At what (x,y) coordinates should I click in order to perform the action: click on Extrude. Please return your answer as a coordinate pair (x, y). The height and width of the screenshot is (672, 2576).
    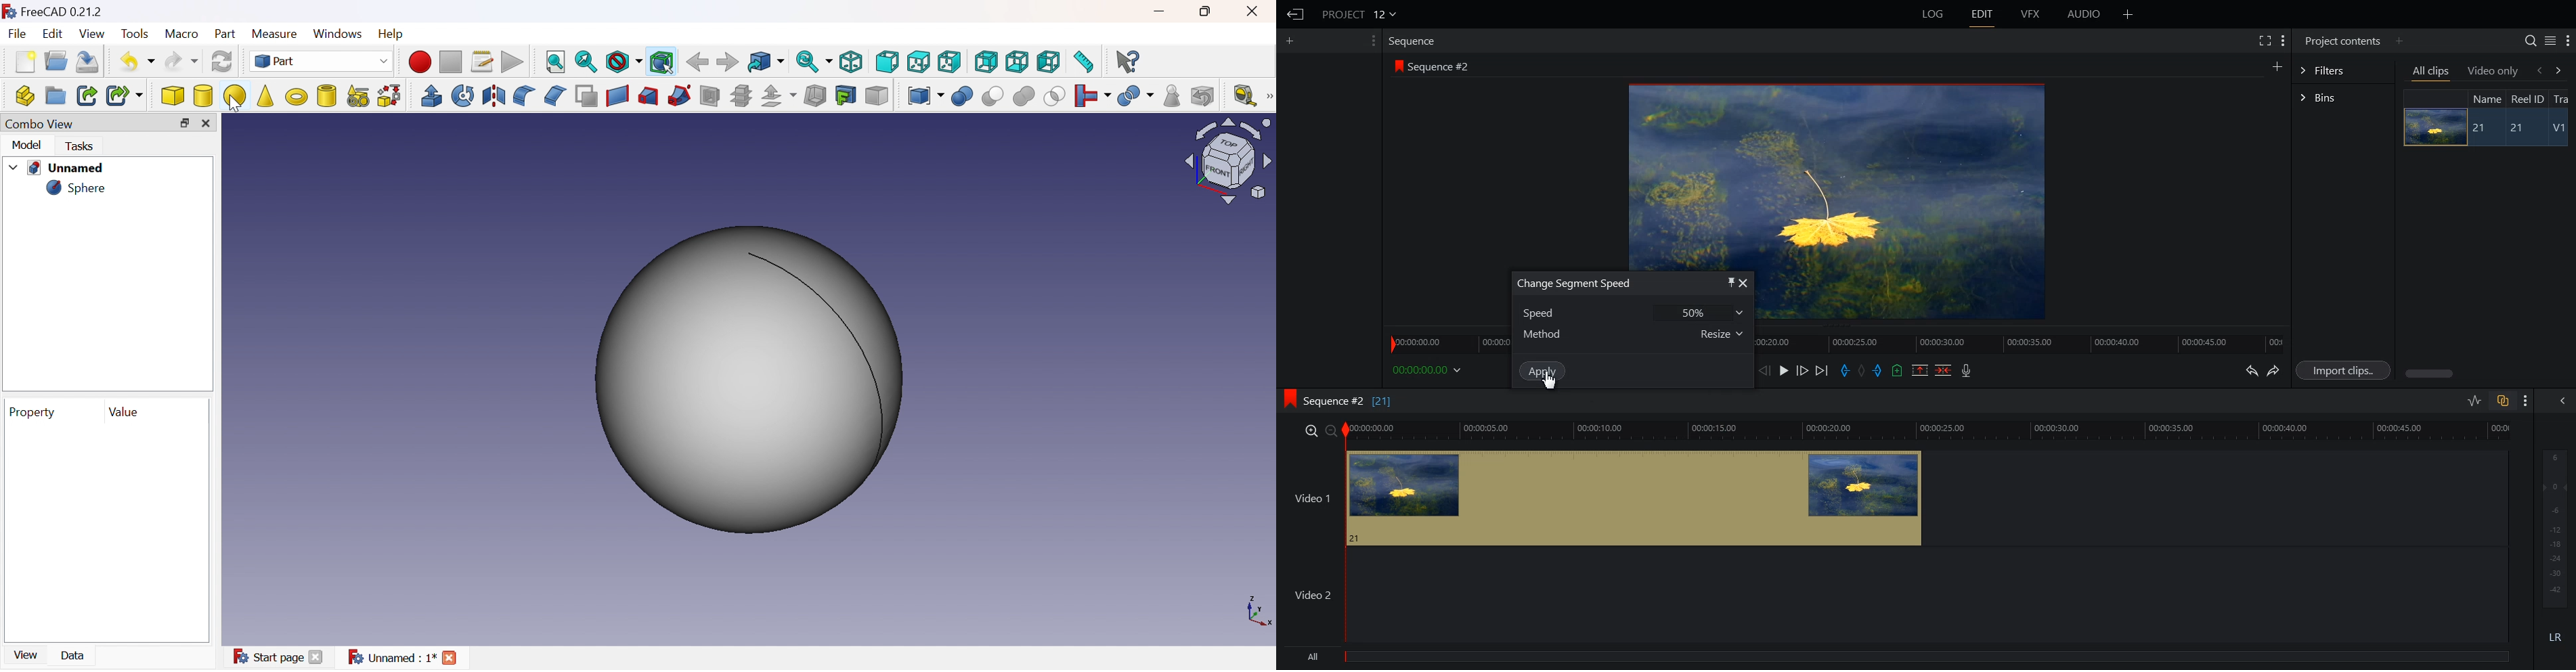
    Looking at the image, I should click on (431, 95).